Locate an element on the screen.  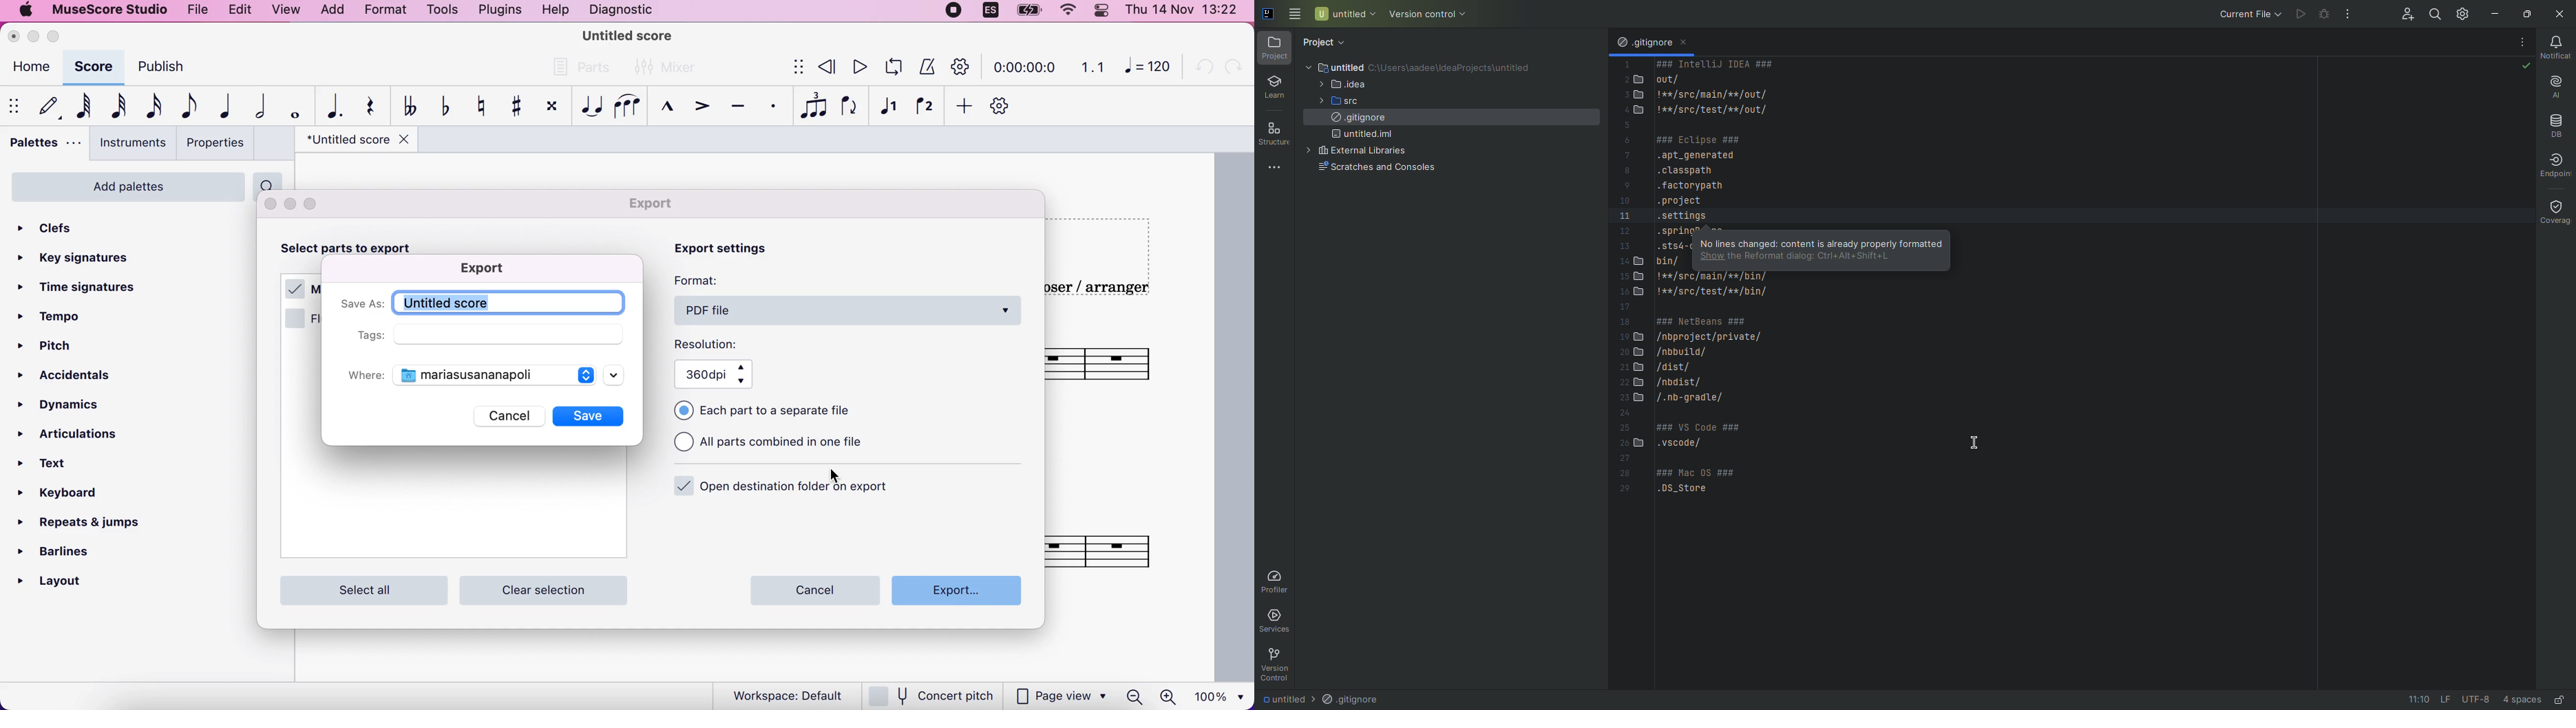
untitled is located at coordinates (1360, 66).